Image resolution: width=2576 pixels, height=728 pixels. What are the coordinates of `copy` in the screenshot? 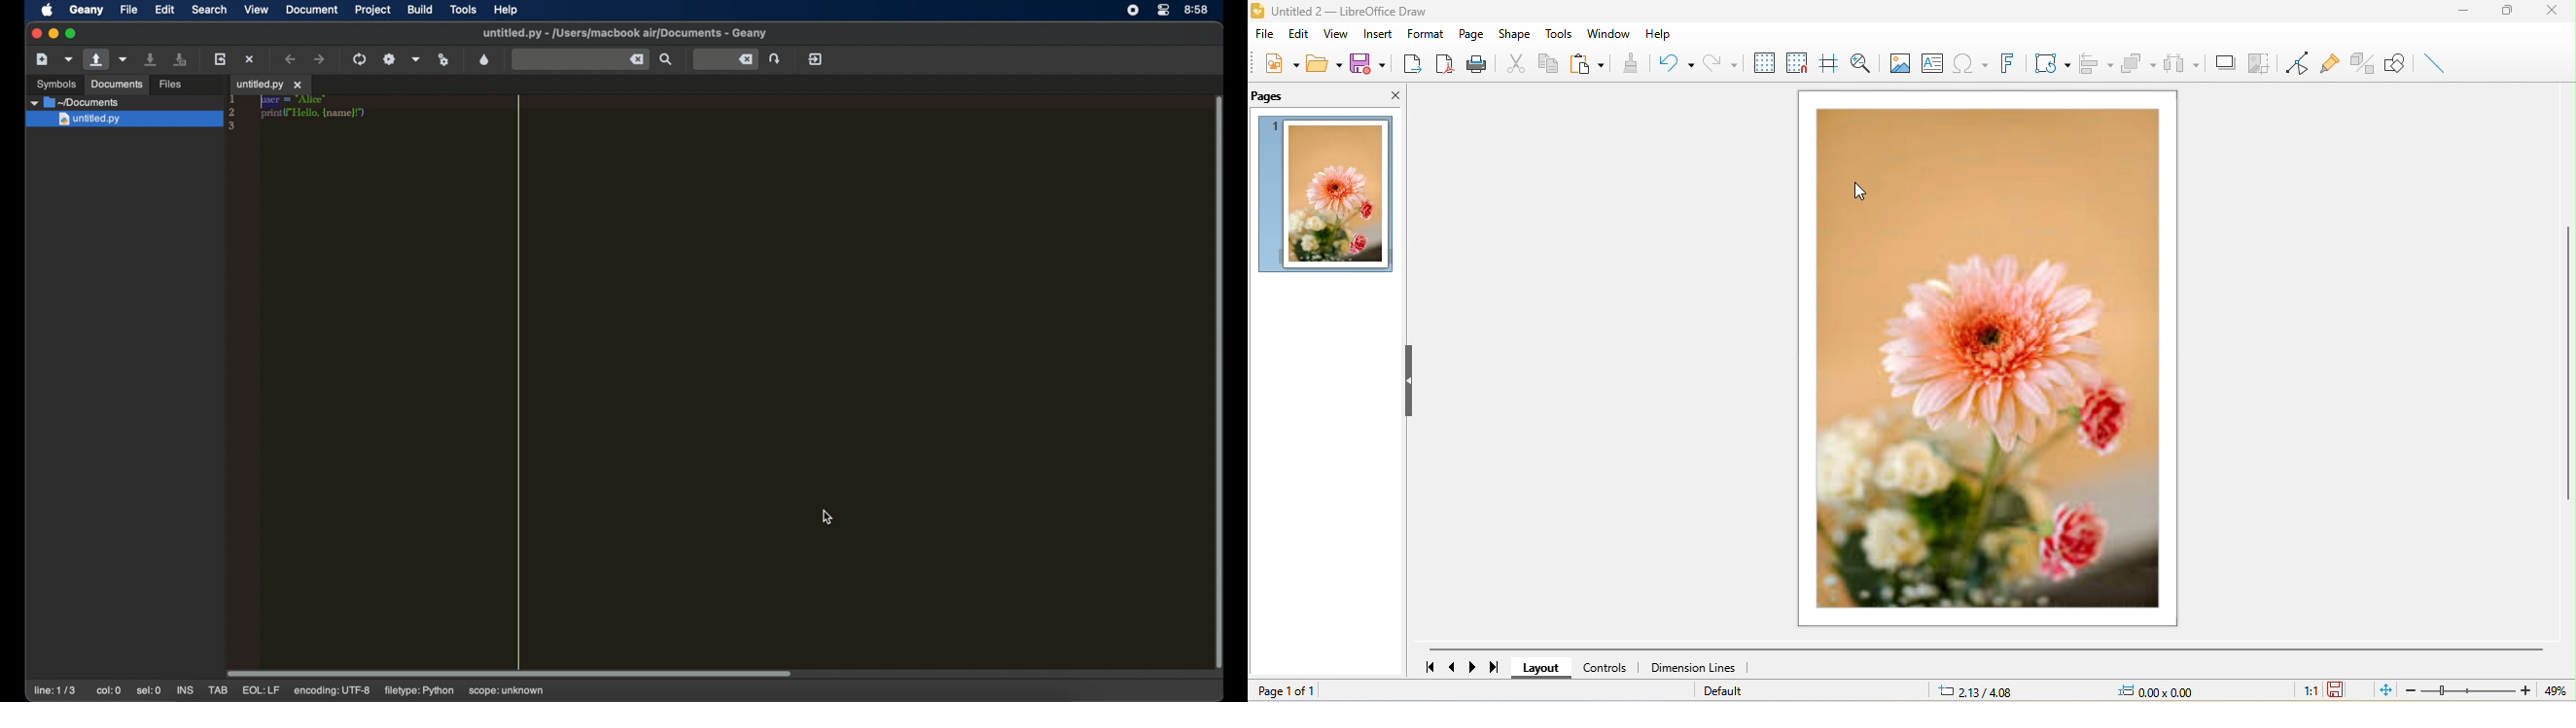 It's located at (1546, 62).